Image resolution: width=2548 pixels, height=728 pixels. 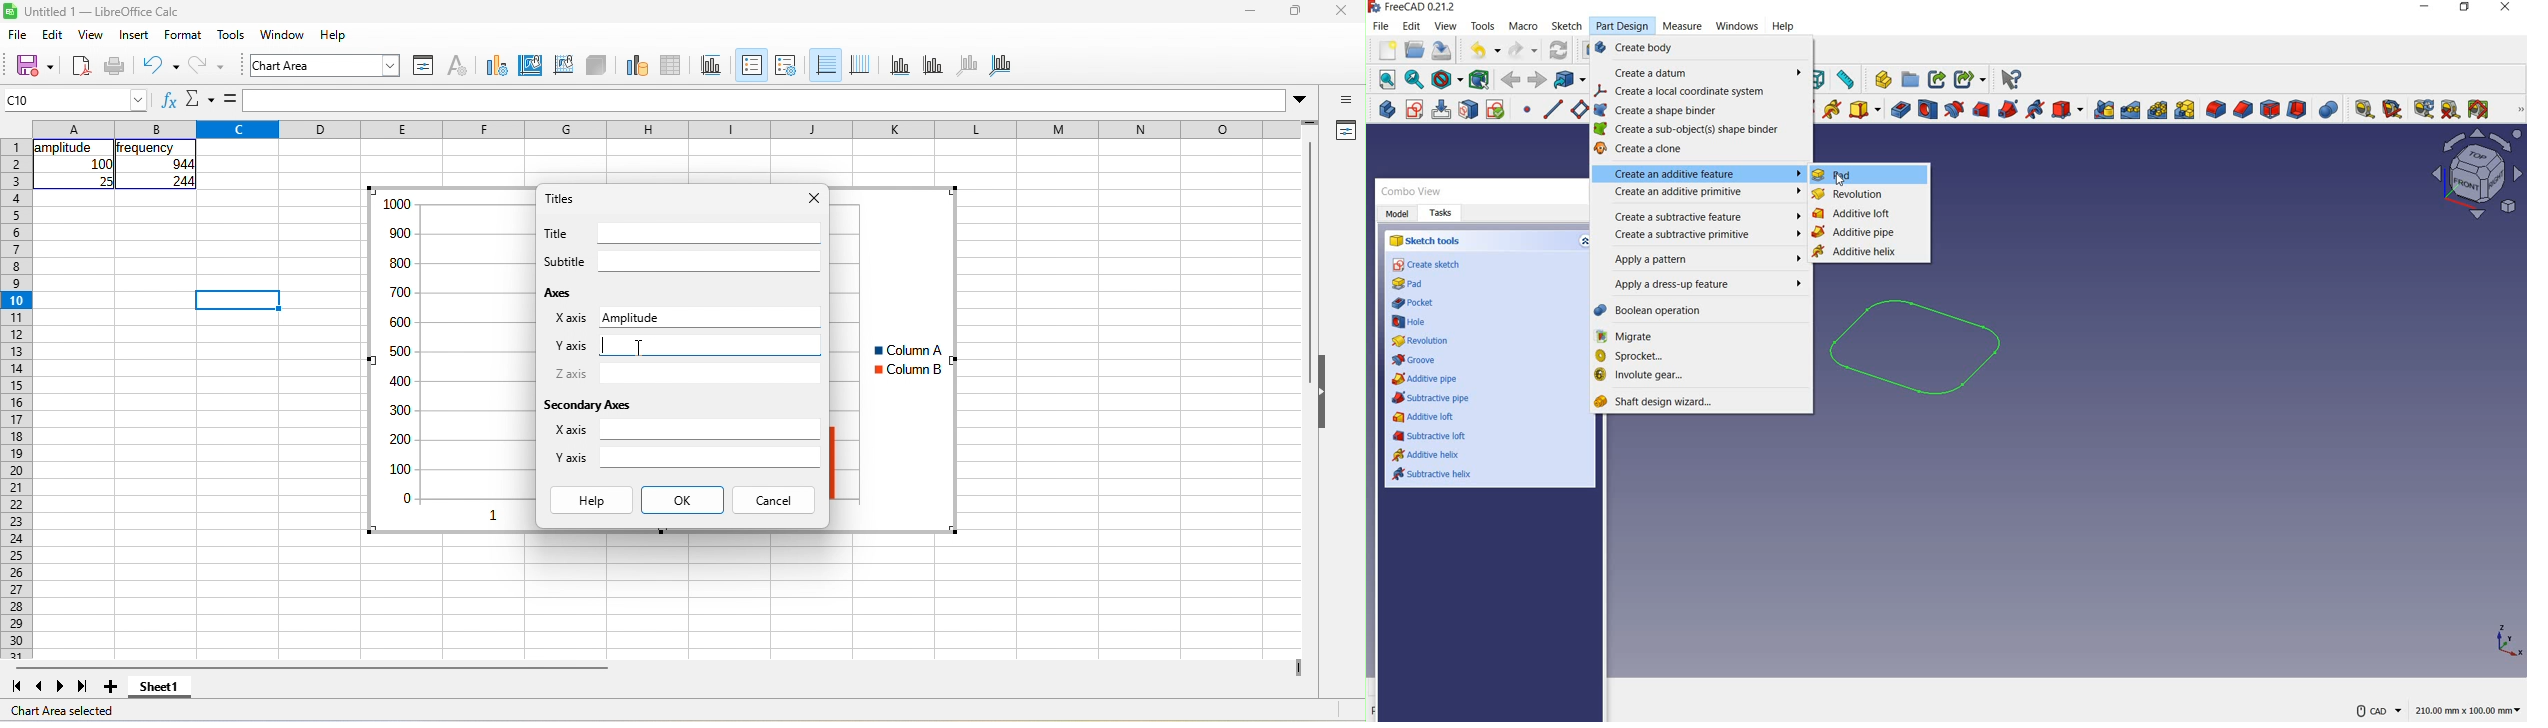 I want to click on chamfer, so click(x=2244, y=109).